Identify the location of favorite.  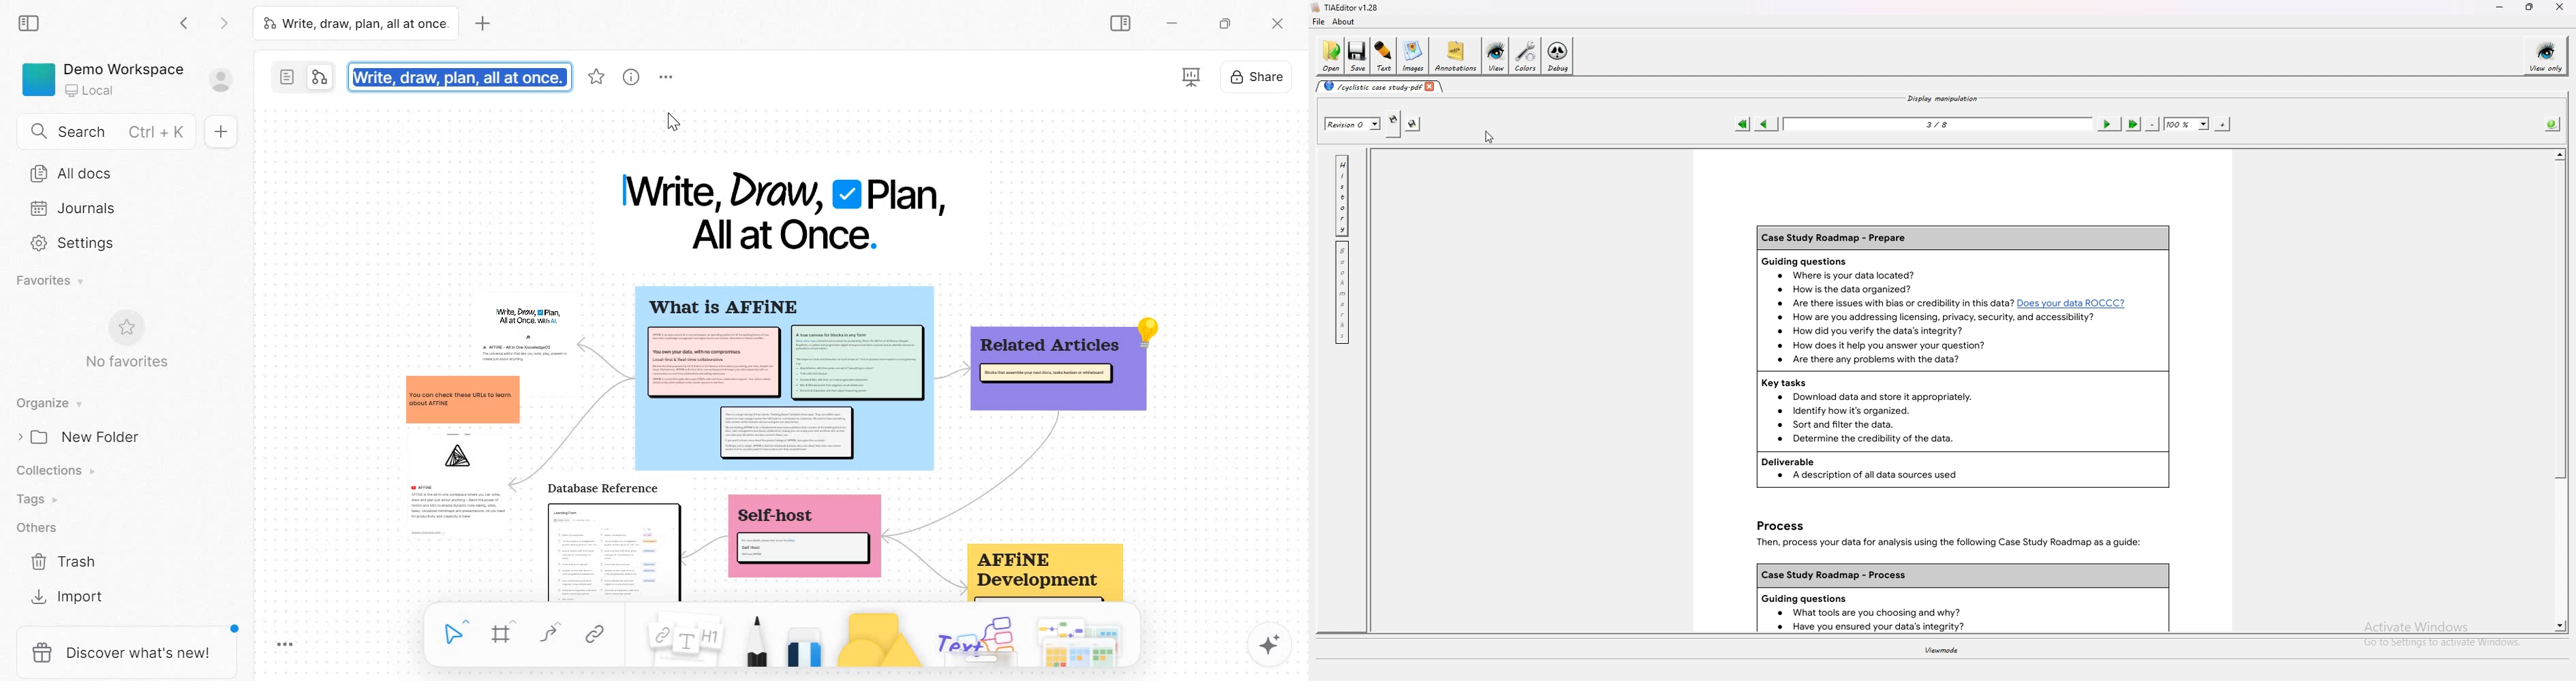
(596, 77).